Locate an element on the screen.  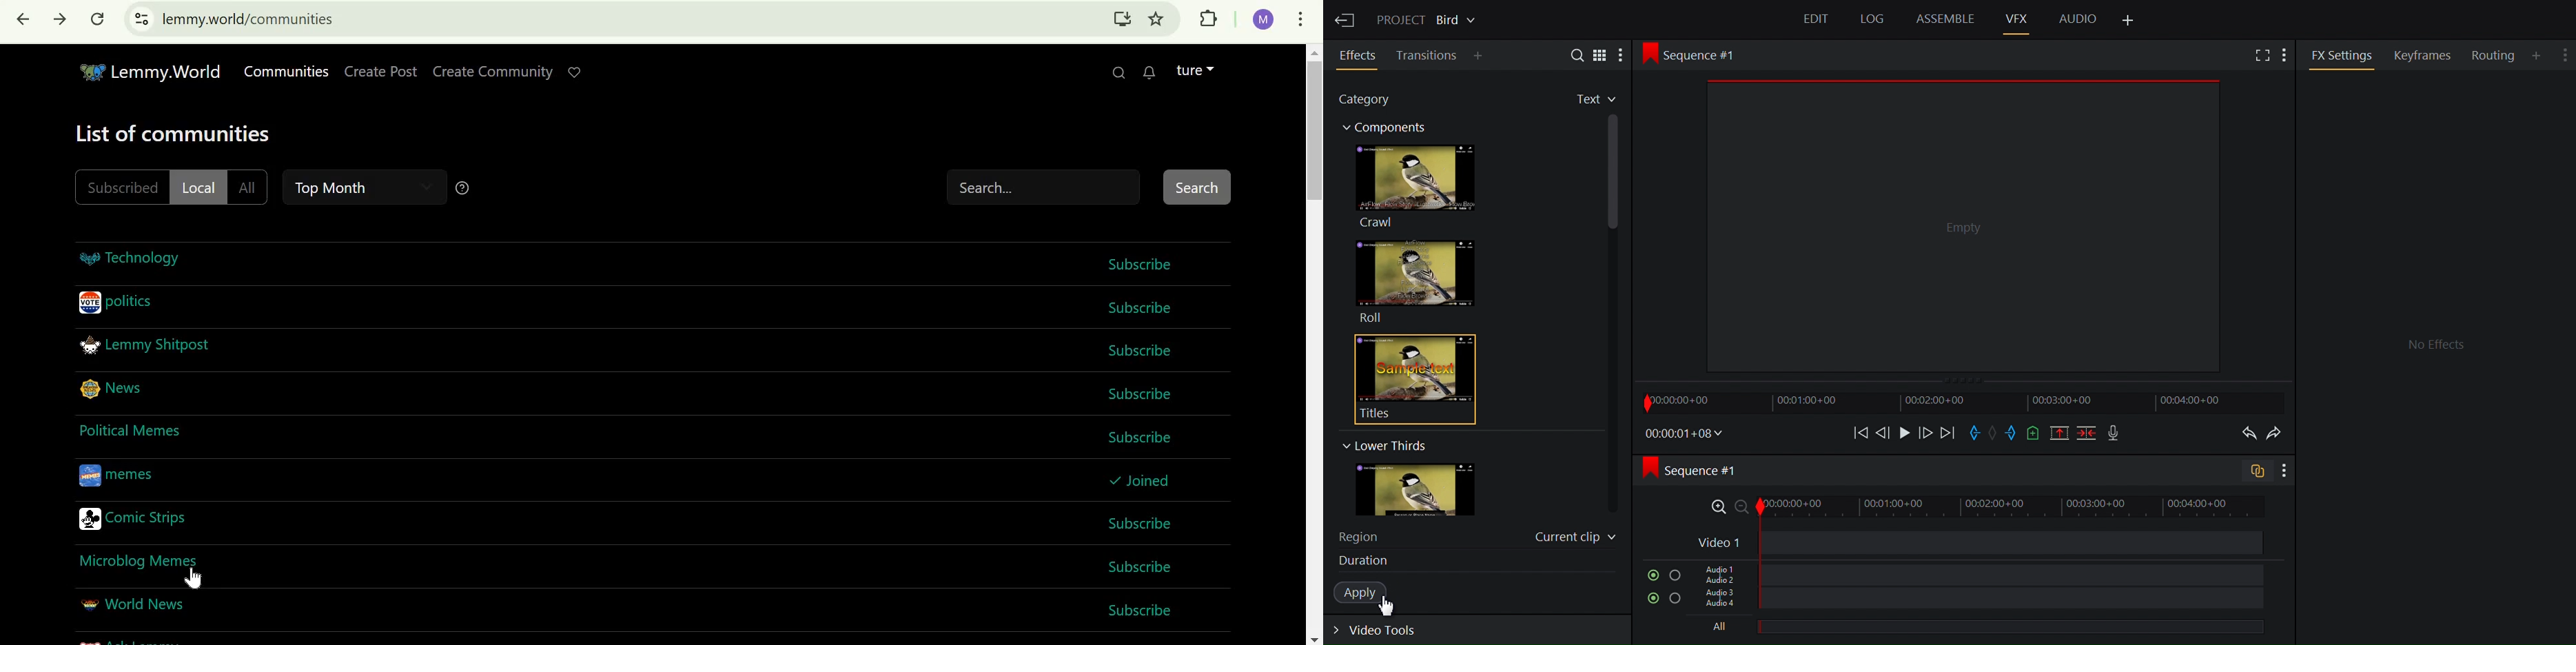
More is located at coordinates (1625, 55).